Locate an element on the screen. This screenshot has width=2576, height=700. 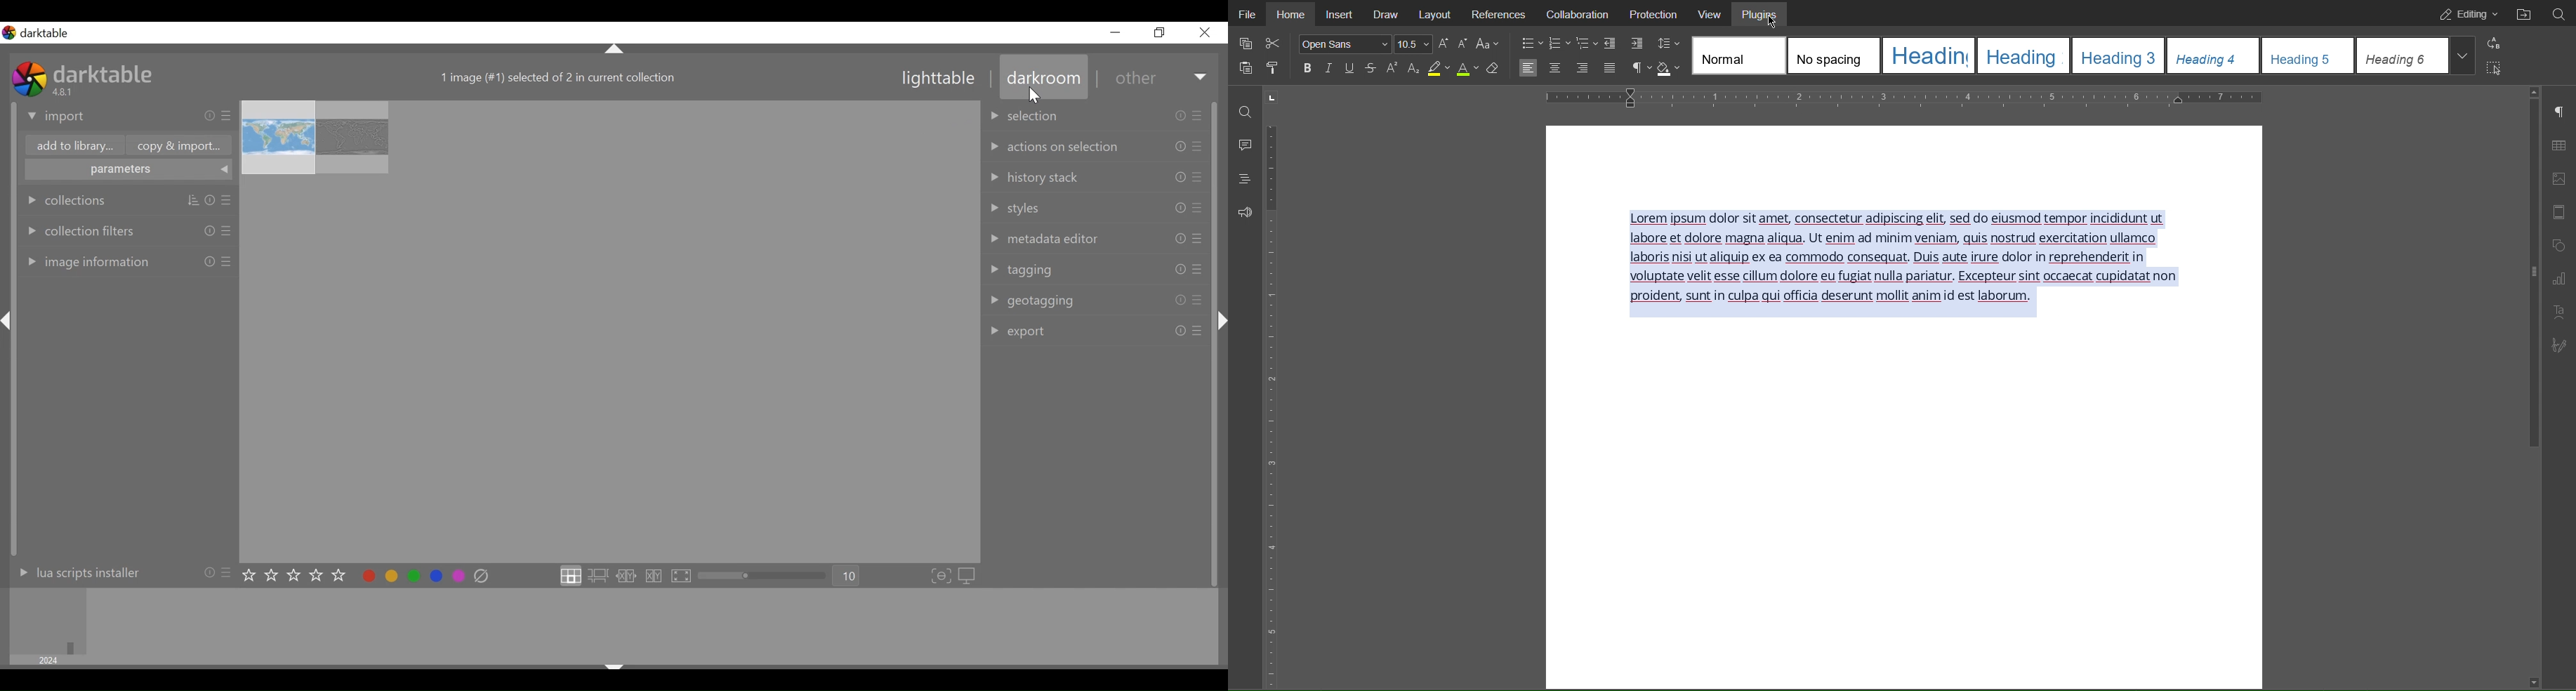
Layout is located at coordinates (1441, 13).